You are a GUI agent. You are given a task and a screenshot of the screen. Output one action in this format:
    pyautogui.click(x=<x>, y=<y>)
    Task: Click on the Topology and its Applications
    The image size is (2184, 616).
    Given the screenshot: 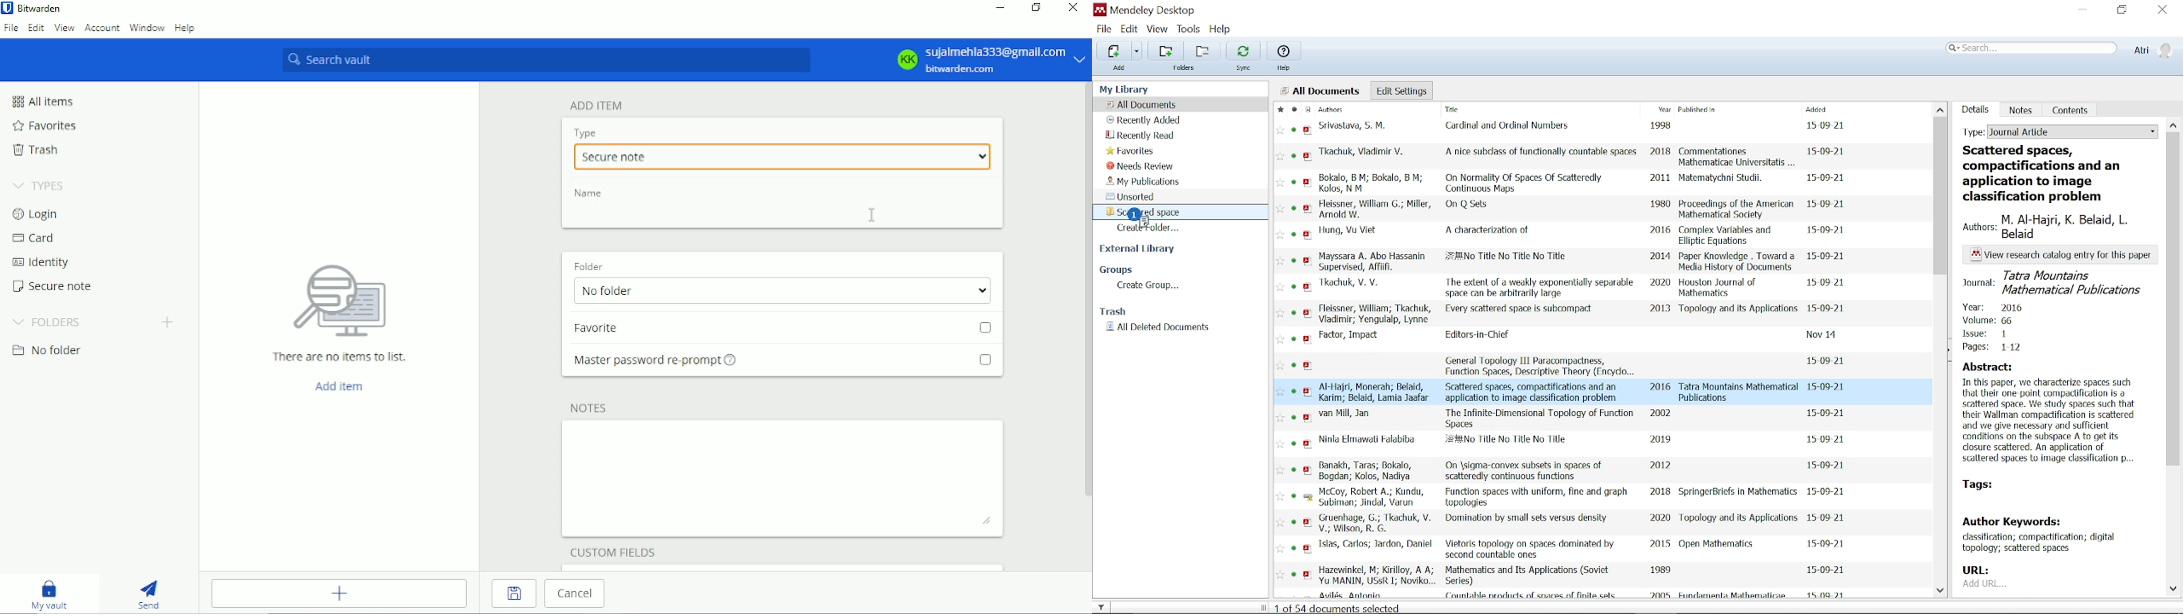 What is the action you would take?
    pyautogui.click(x=1739, y=518)
    